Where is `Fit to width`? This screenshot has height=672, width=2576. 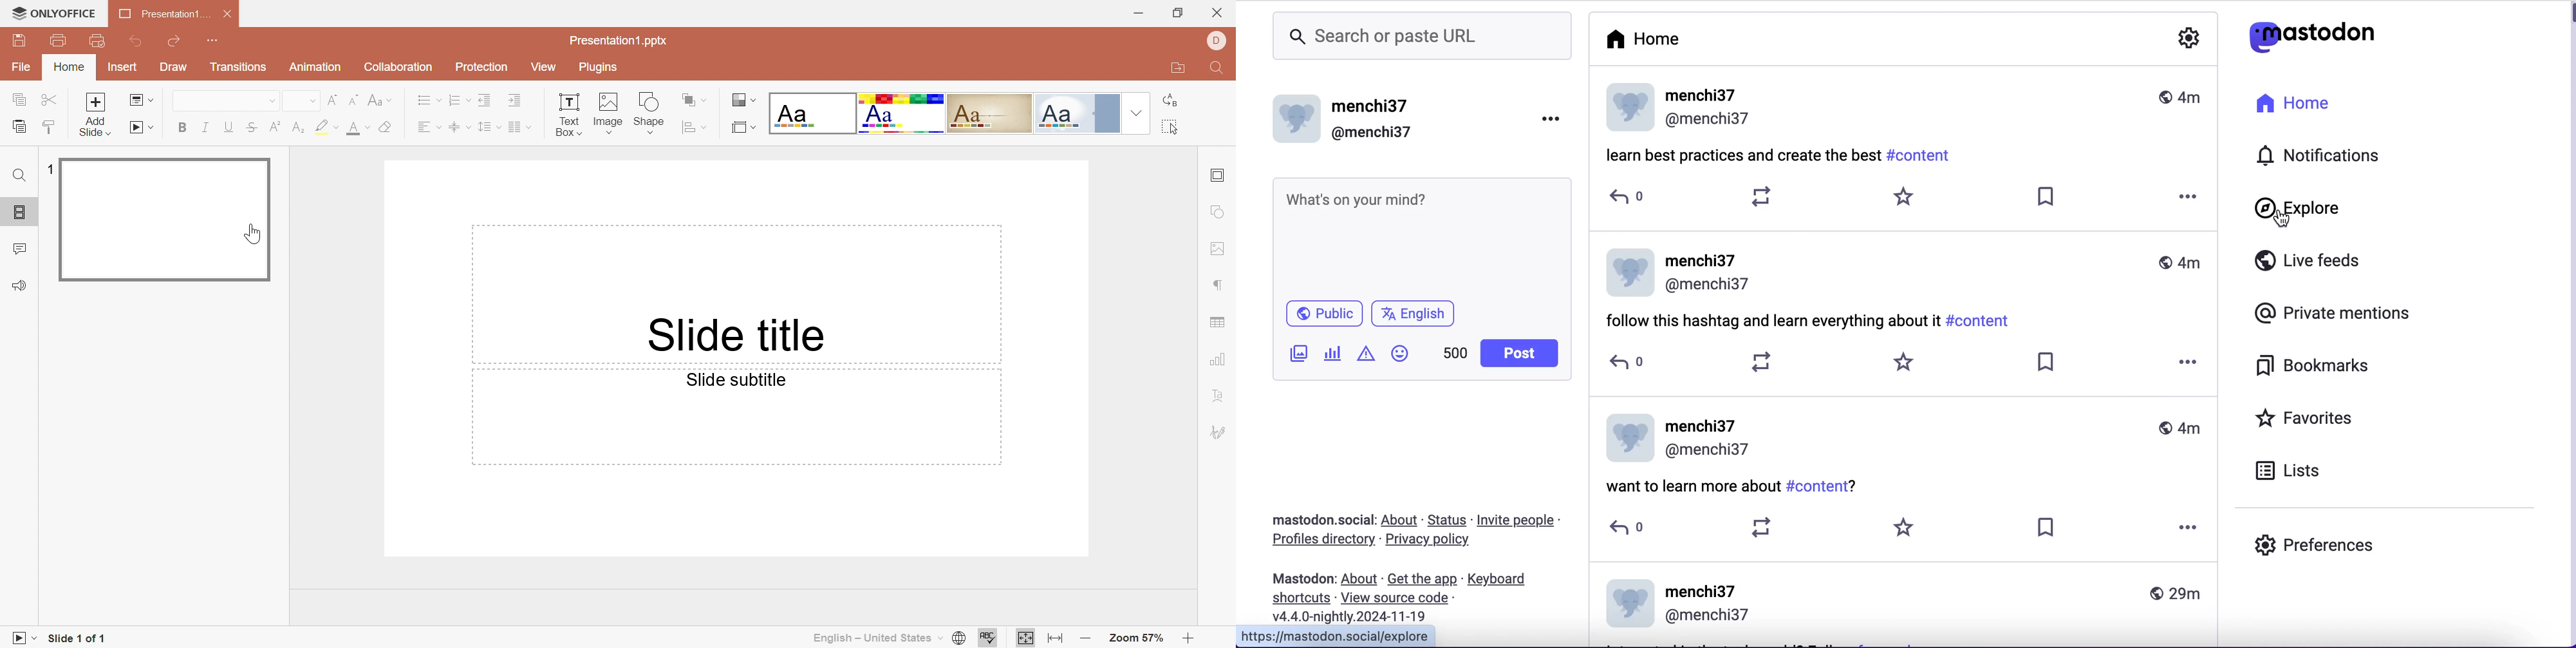 Fit to width is located at coordinates (1055, 639).